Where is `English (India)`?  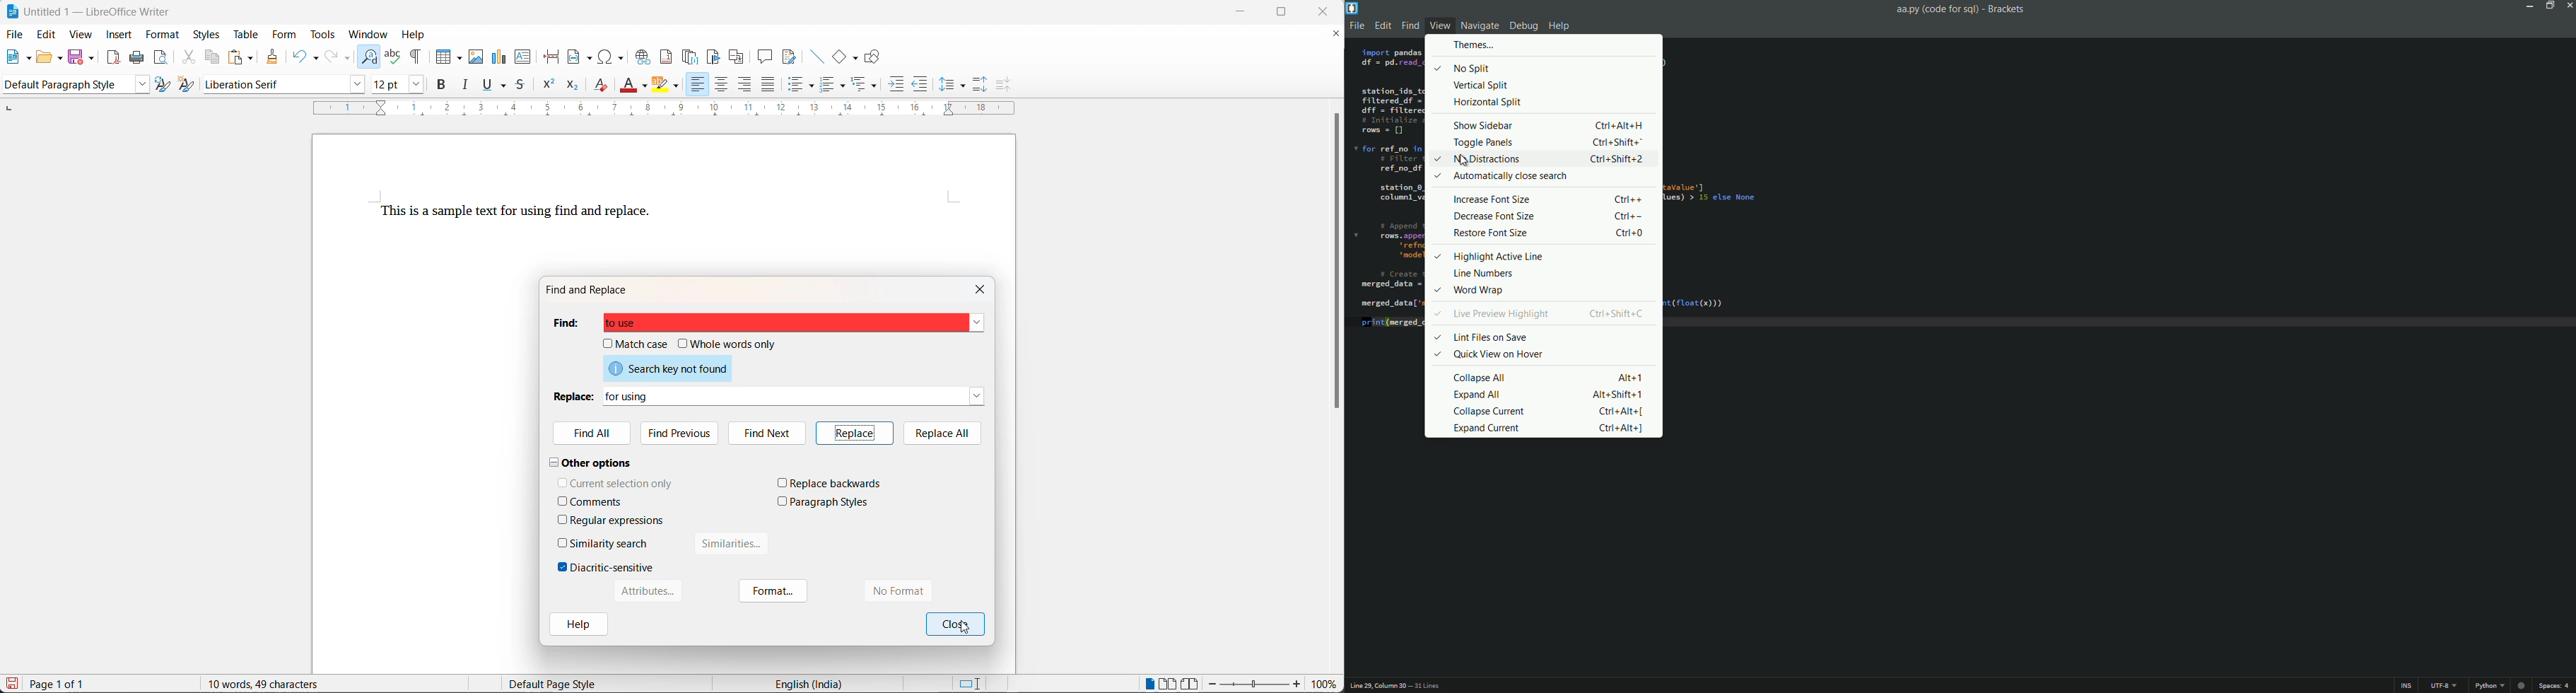
English (India) is located at coordinates (813, 683).